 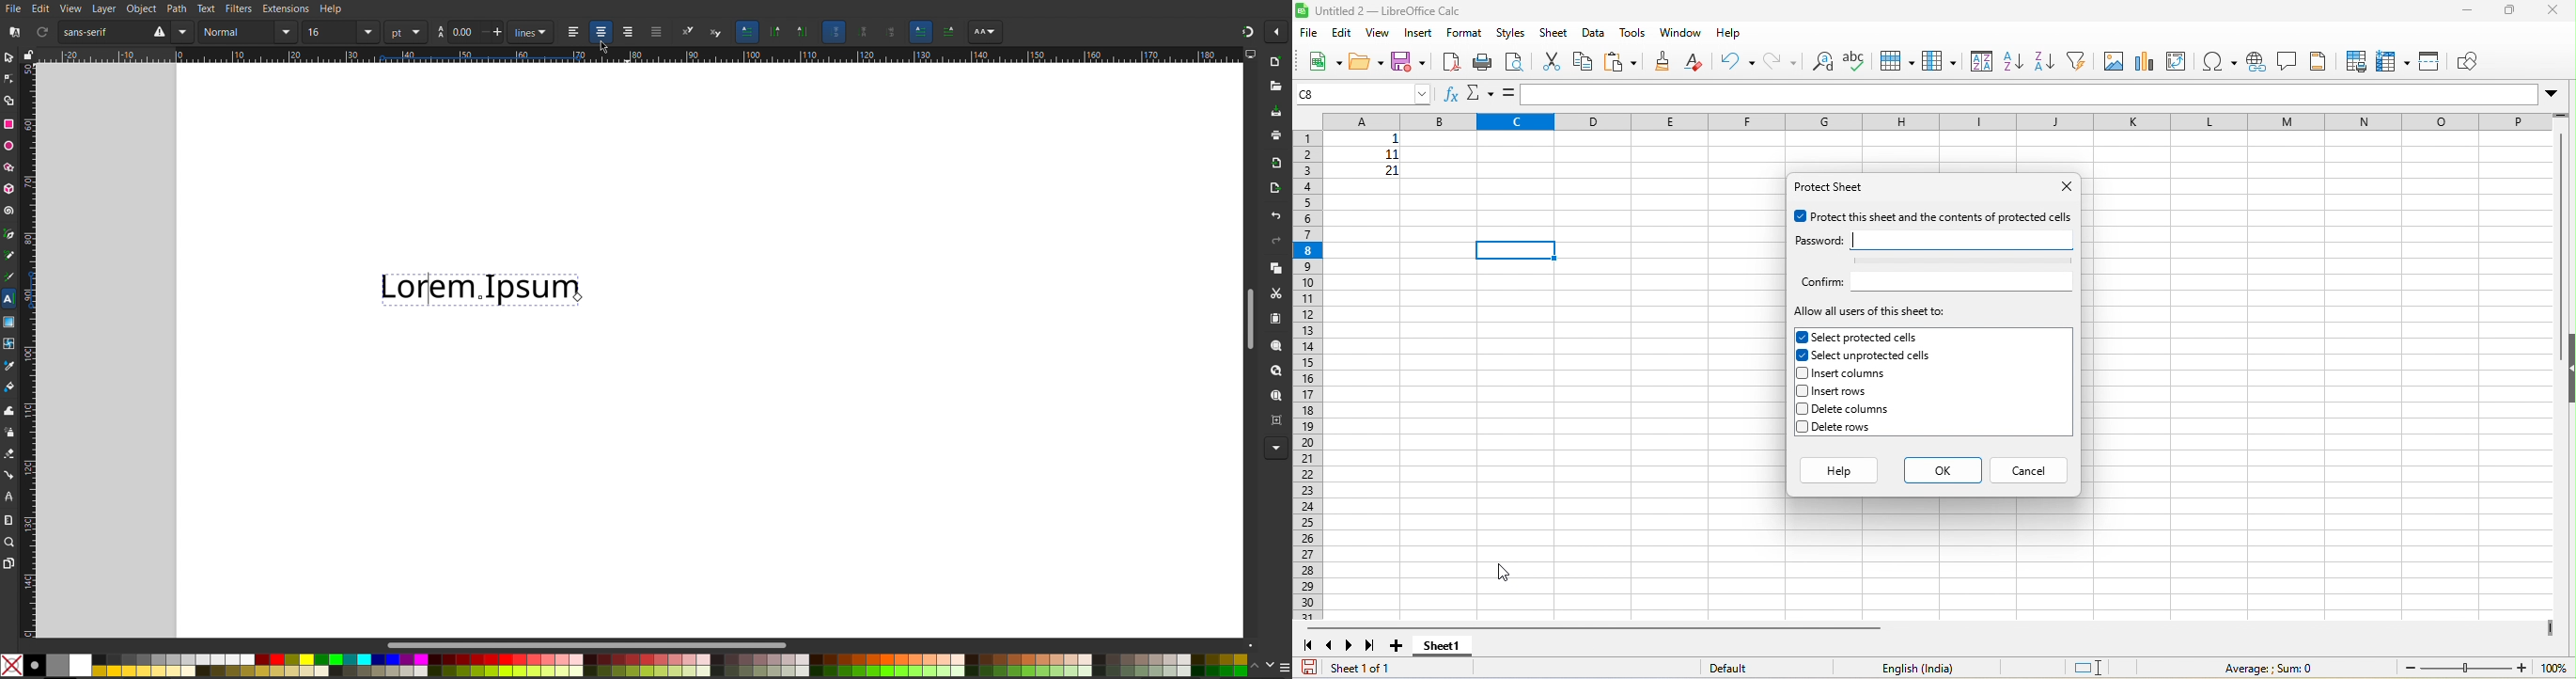 I want to click on =, so click(x=1508, y=93).